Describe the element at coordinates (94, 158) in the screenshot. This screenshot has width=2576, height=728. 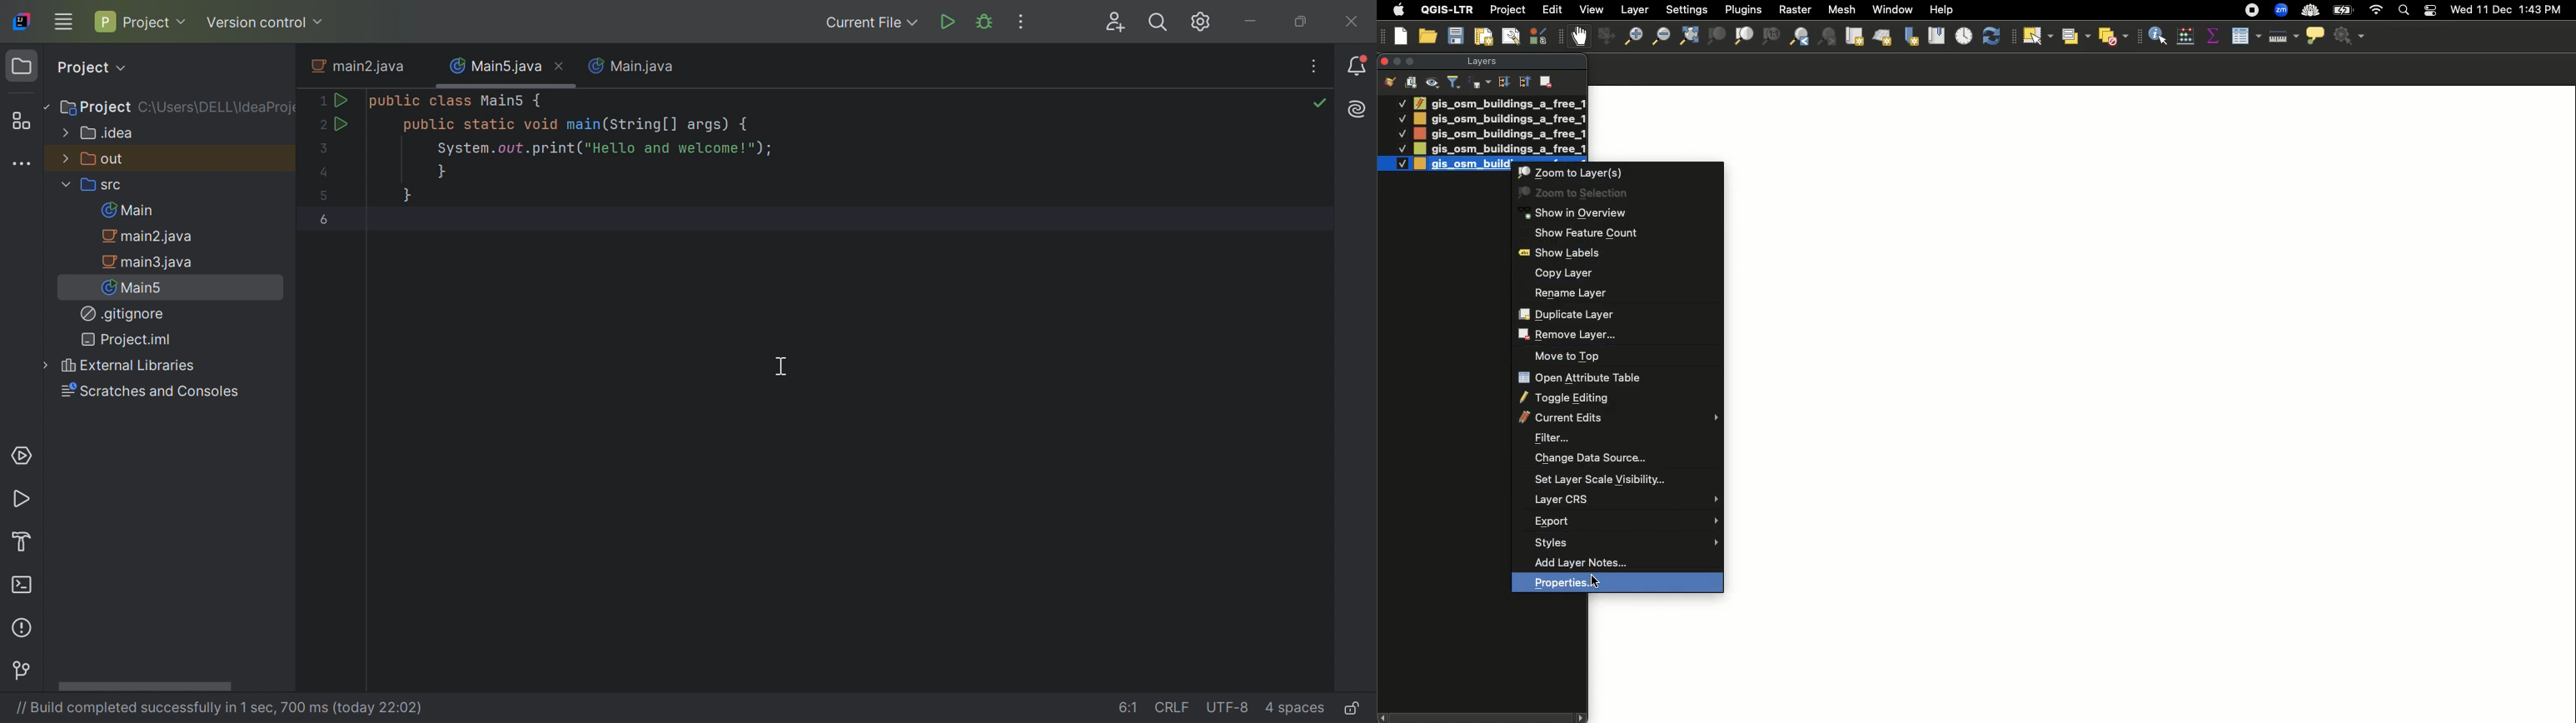
I see `out` at that location.